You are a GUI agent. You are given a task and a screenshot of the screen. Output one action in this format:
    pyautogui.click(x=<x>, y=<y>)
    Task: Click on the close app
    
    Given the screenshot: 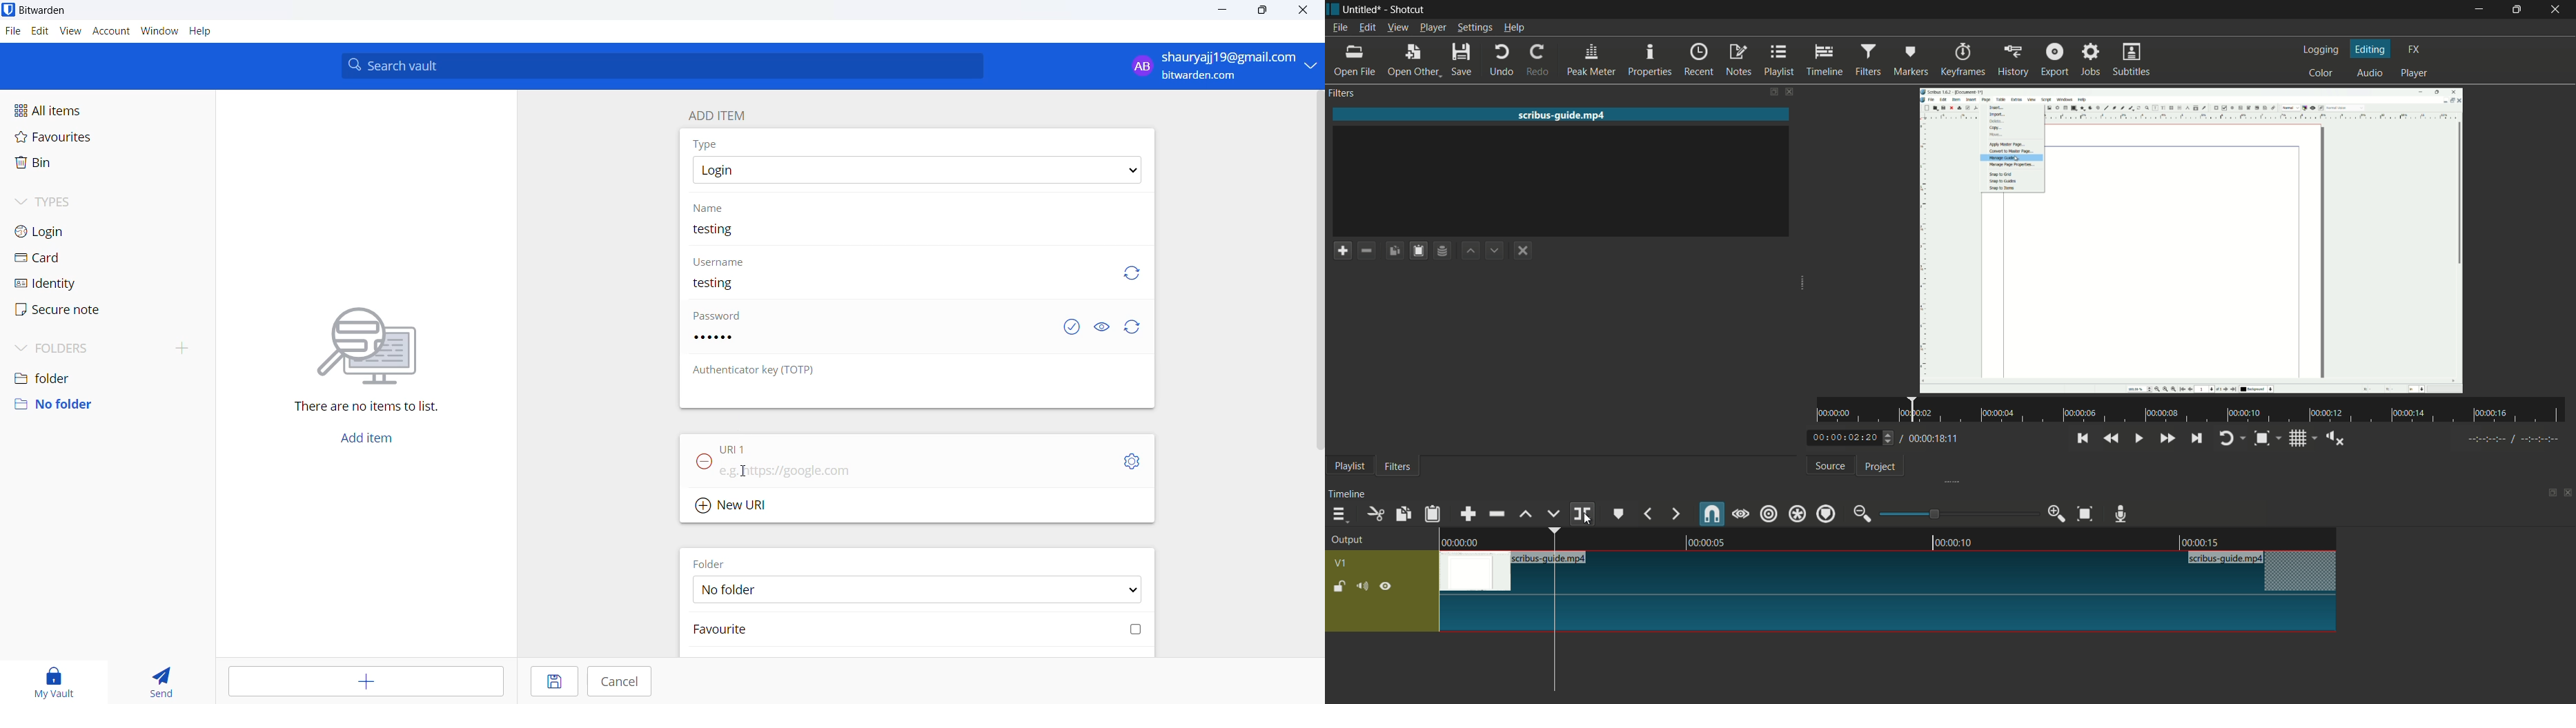 What is the action you would take?
    pyautogui.click(x=2559, y=9)
    